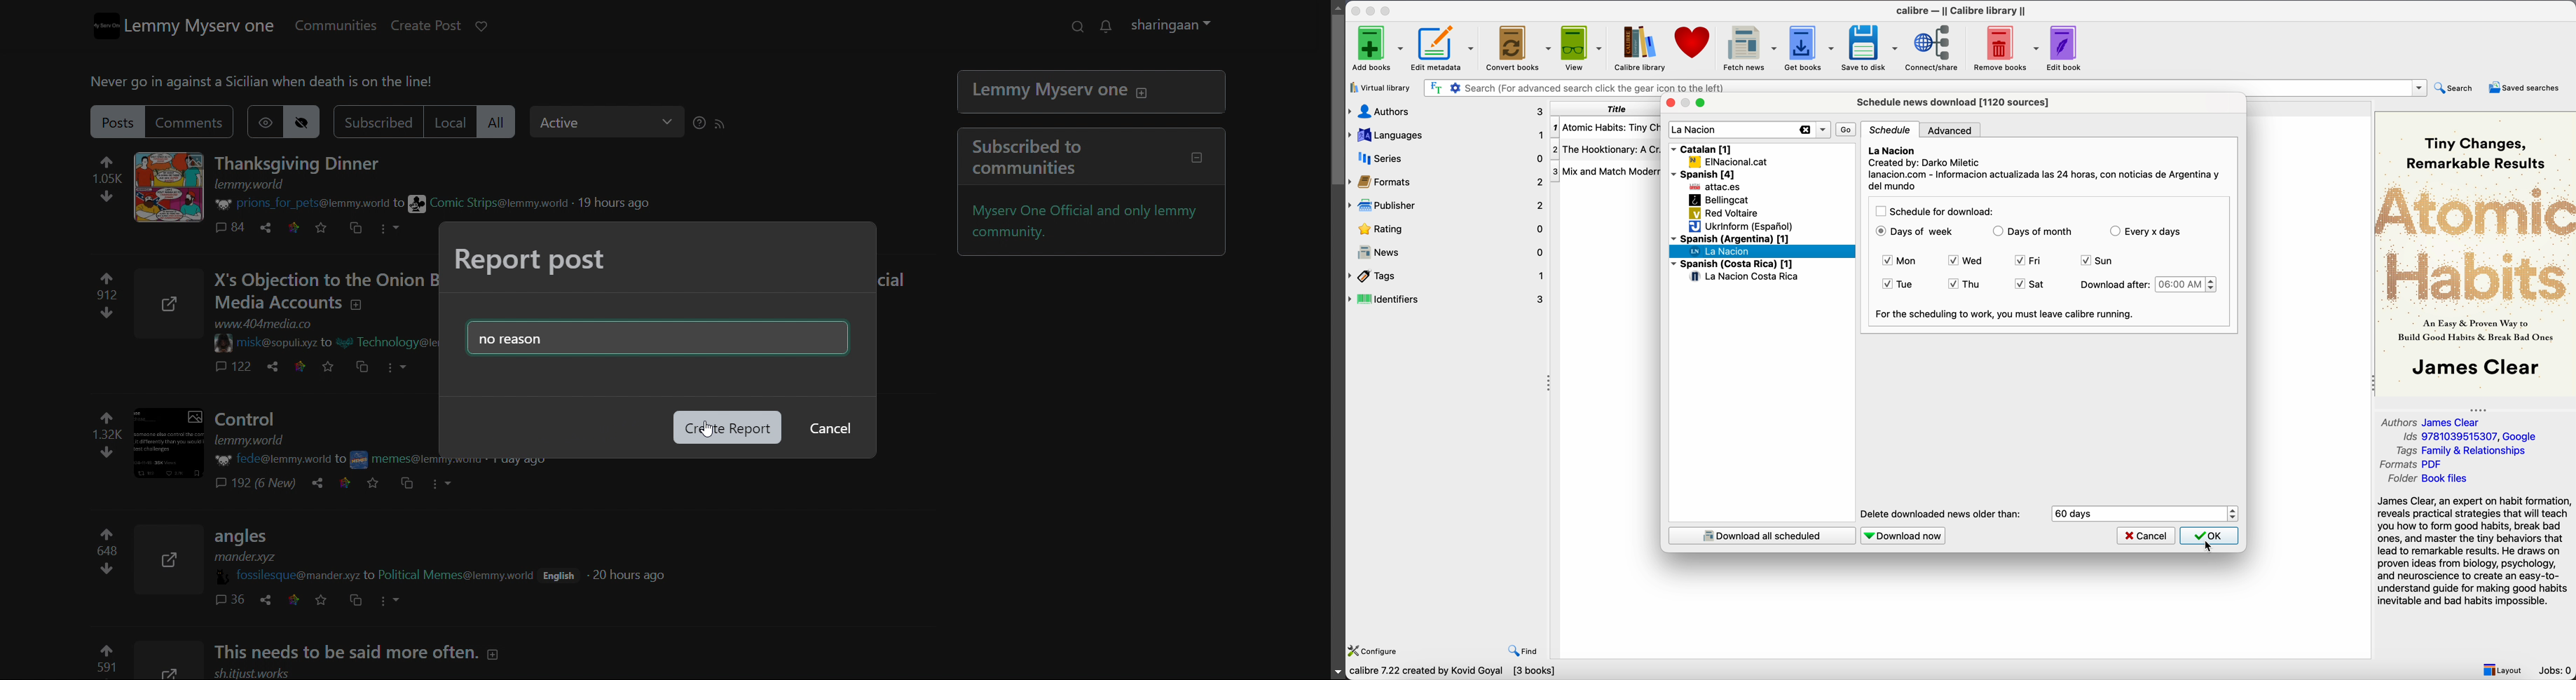  Describe the element at coordinates (177, 444) in the screenshot. I see `Expand here with this image` at that location.